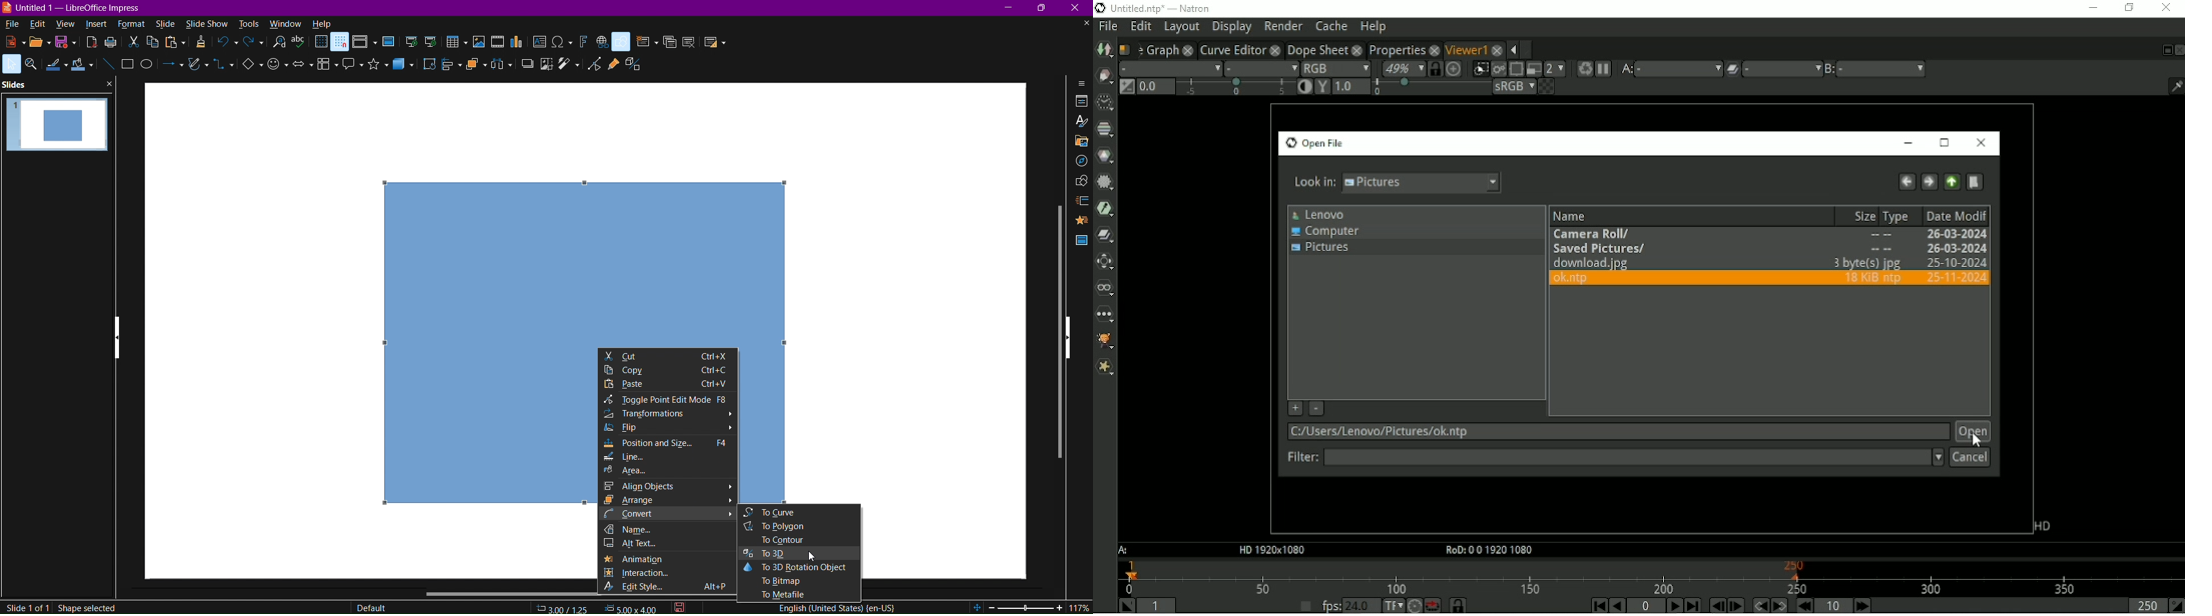 Image resolution: width=2212 pixels, height=616 pixels. Describe the element at coordinates (175, 45) in the screenshot. I see `Paste` at that location.